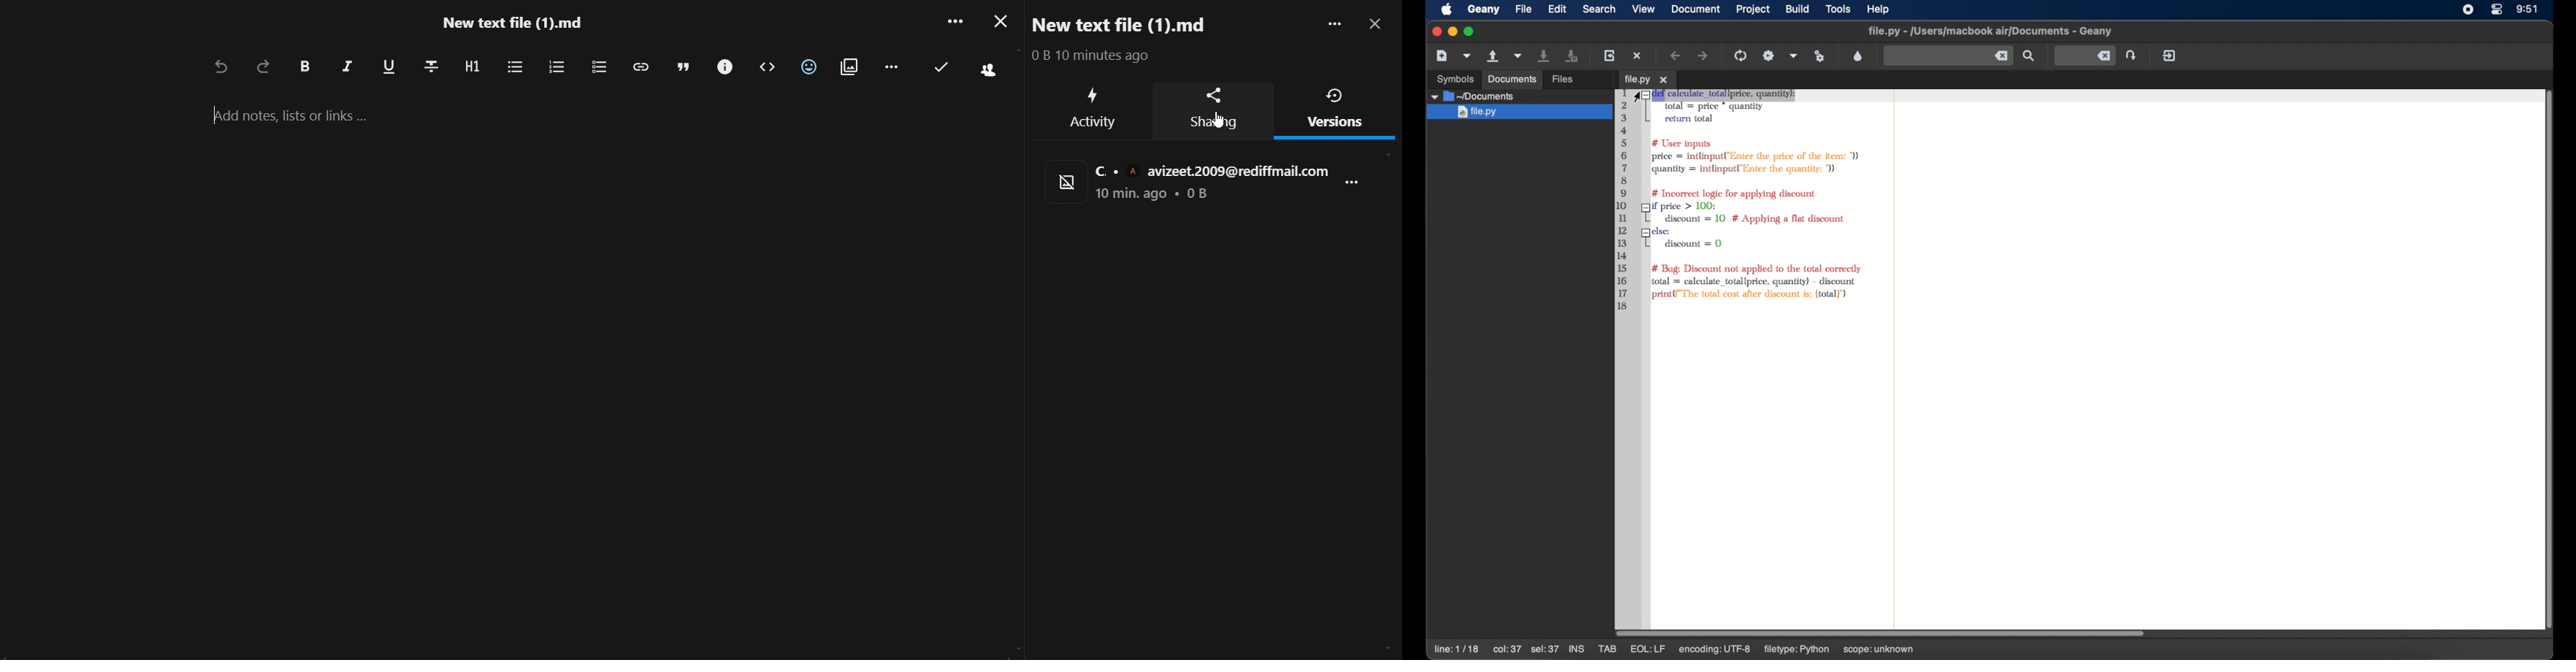 Image resolution: width=2576 pixels, height=672 pixels. What do you see at coordinates (2085, 56) in the screenshot?
I see `jump to the entered line number` at bounding box center [2085, 56].